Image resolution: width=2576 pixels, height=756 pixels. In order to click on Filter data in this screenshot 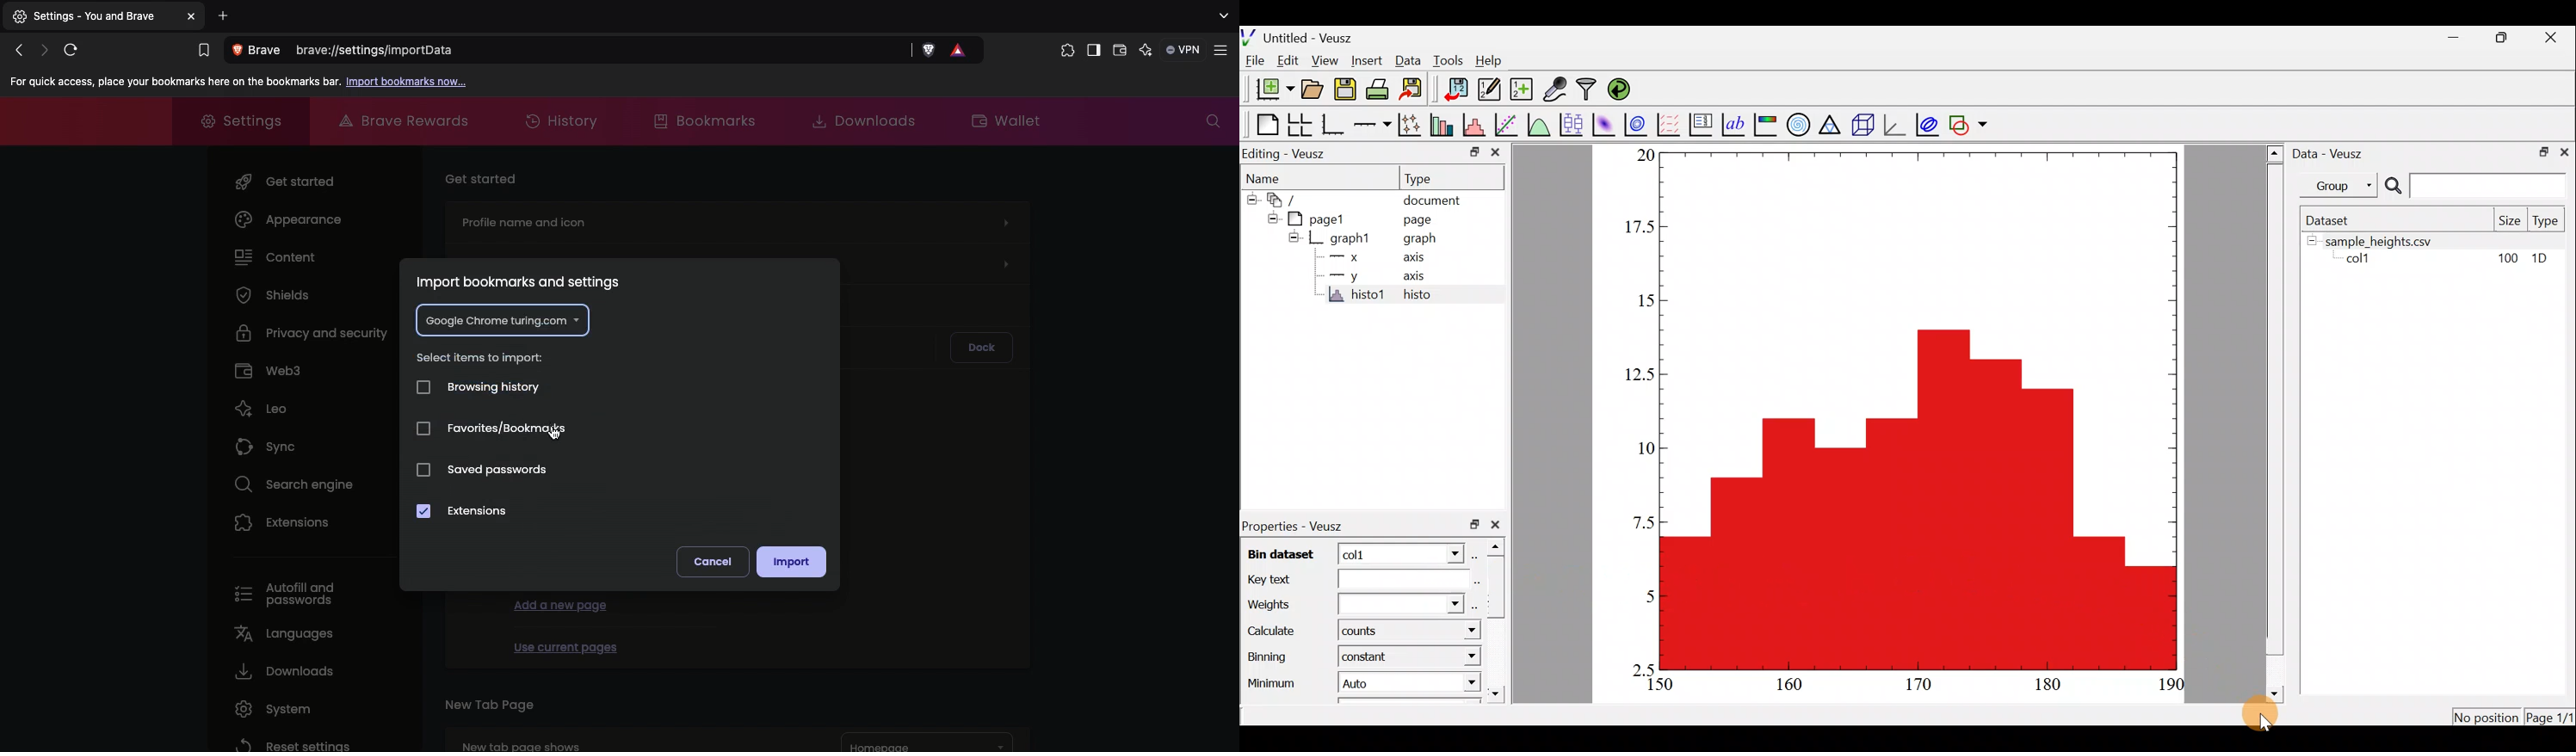, I will do `click(1590, 88)`.